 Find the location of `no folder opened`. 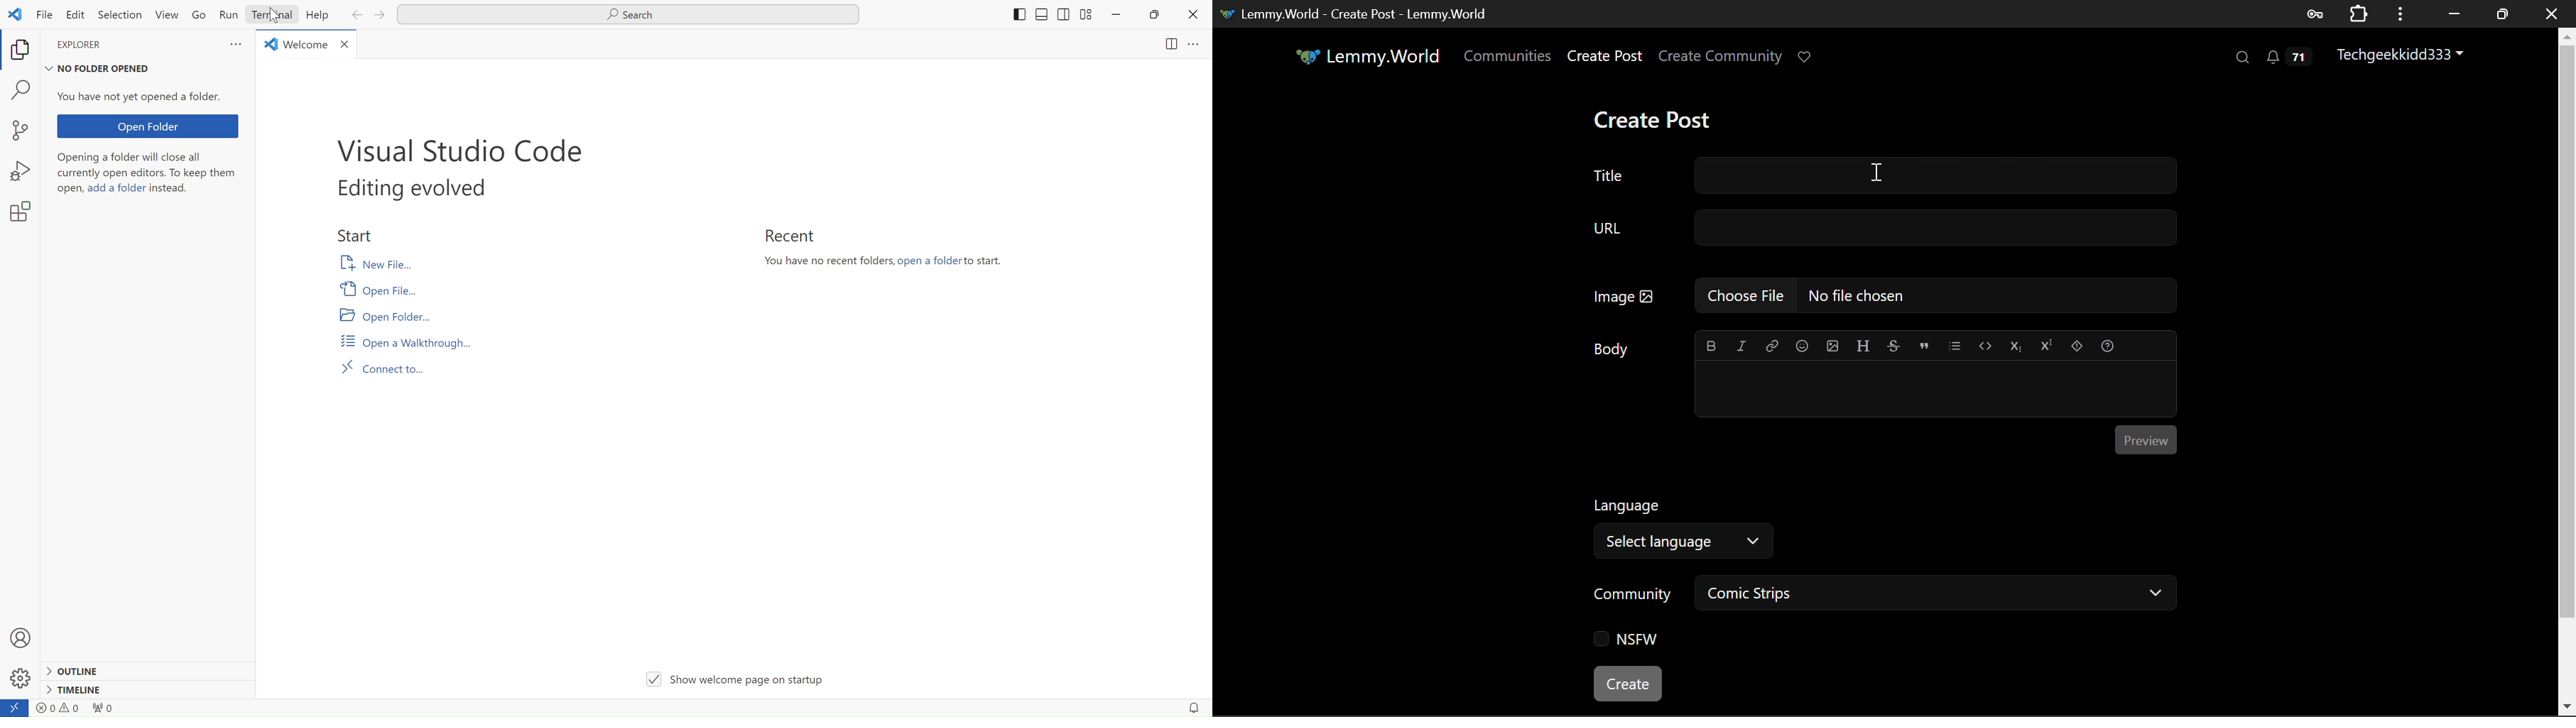

no folder opened is located at coordinates (101, 66).